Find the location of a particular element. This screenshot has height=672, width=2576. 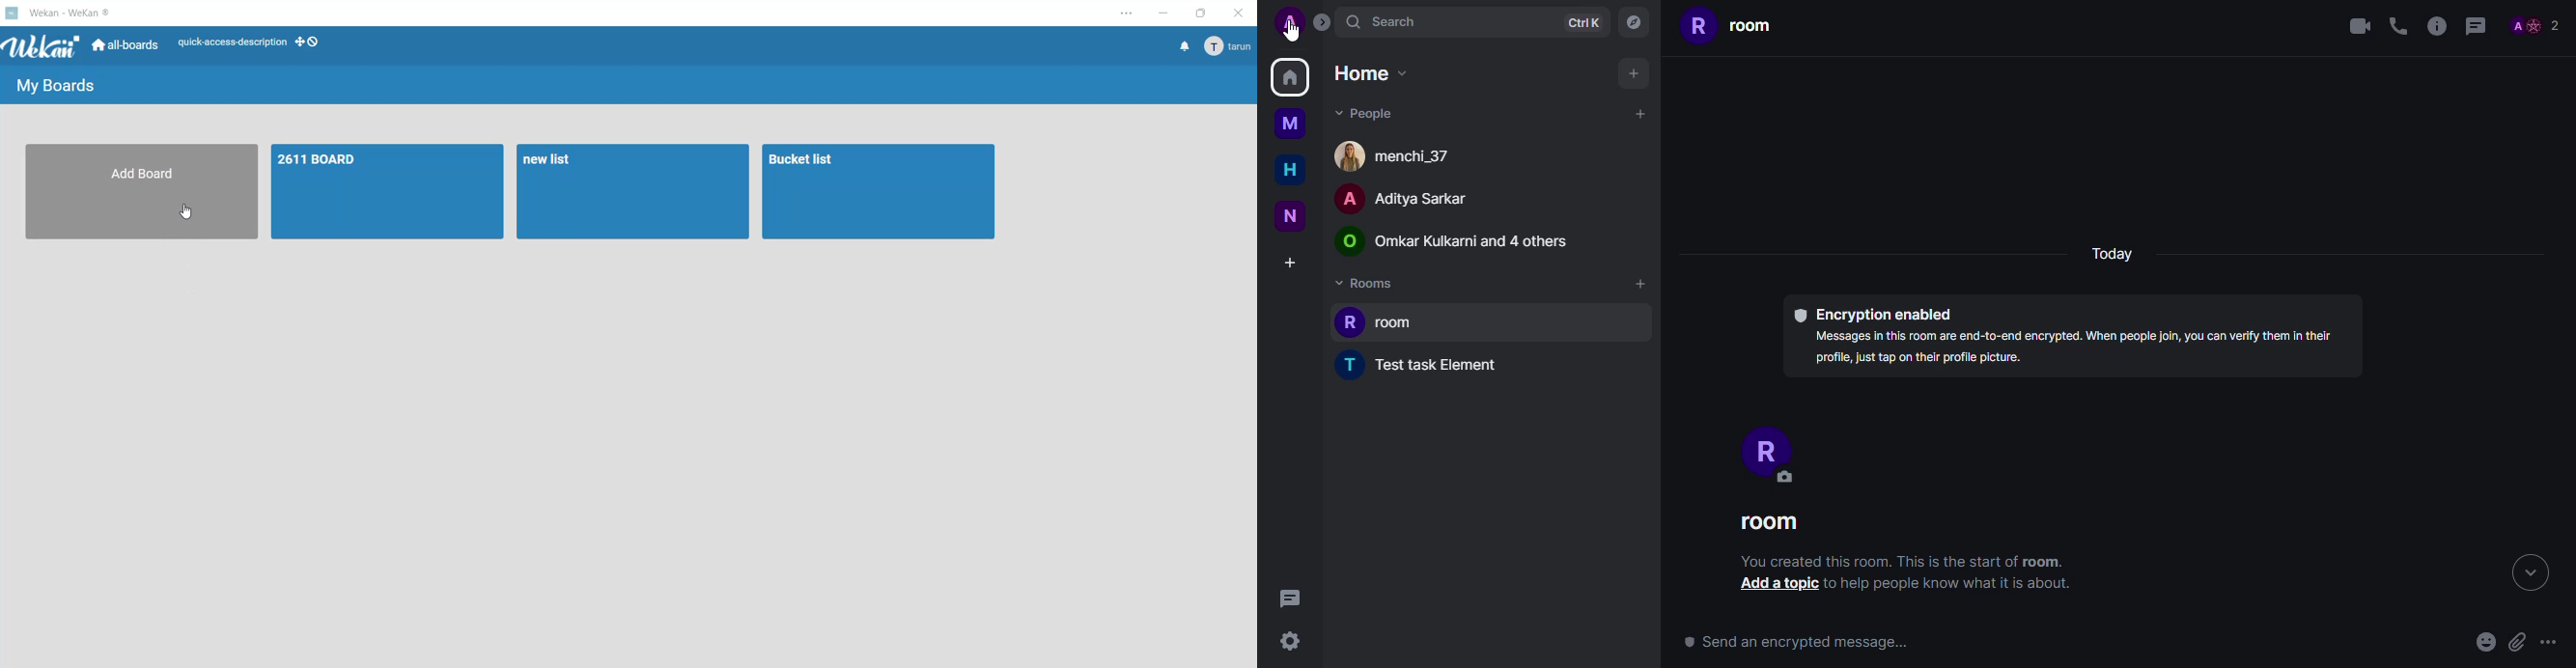

to help people know what is this about. is located at coordinates (1955, 585).